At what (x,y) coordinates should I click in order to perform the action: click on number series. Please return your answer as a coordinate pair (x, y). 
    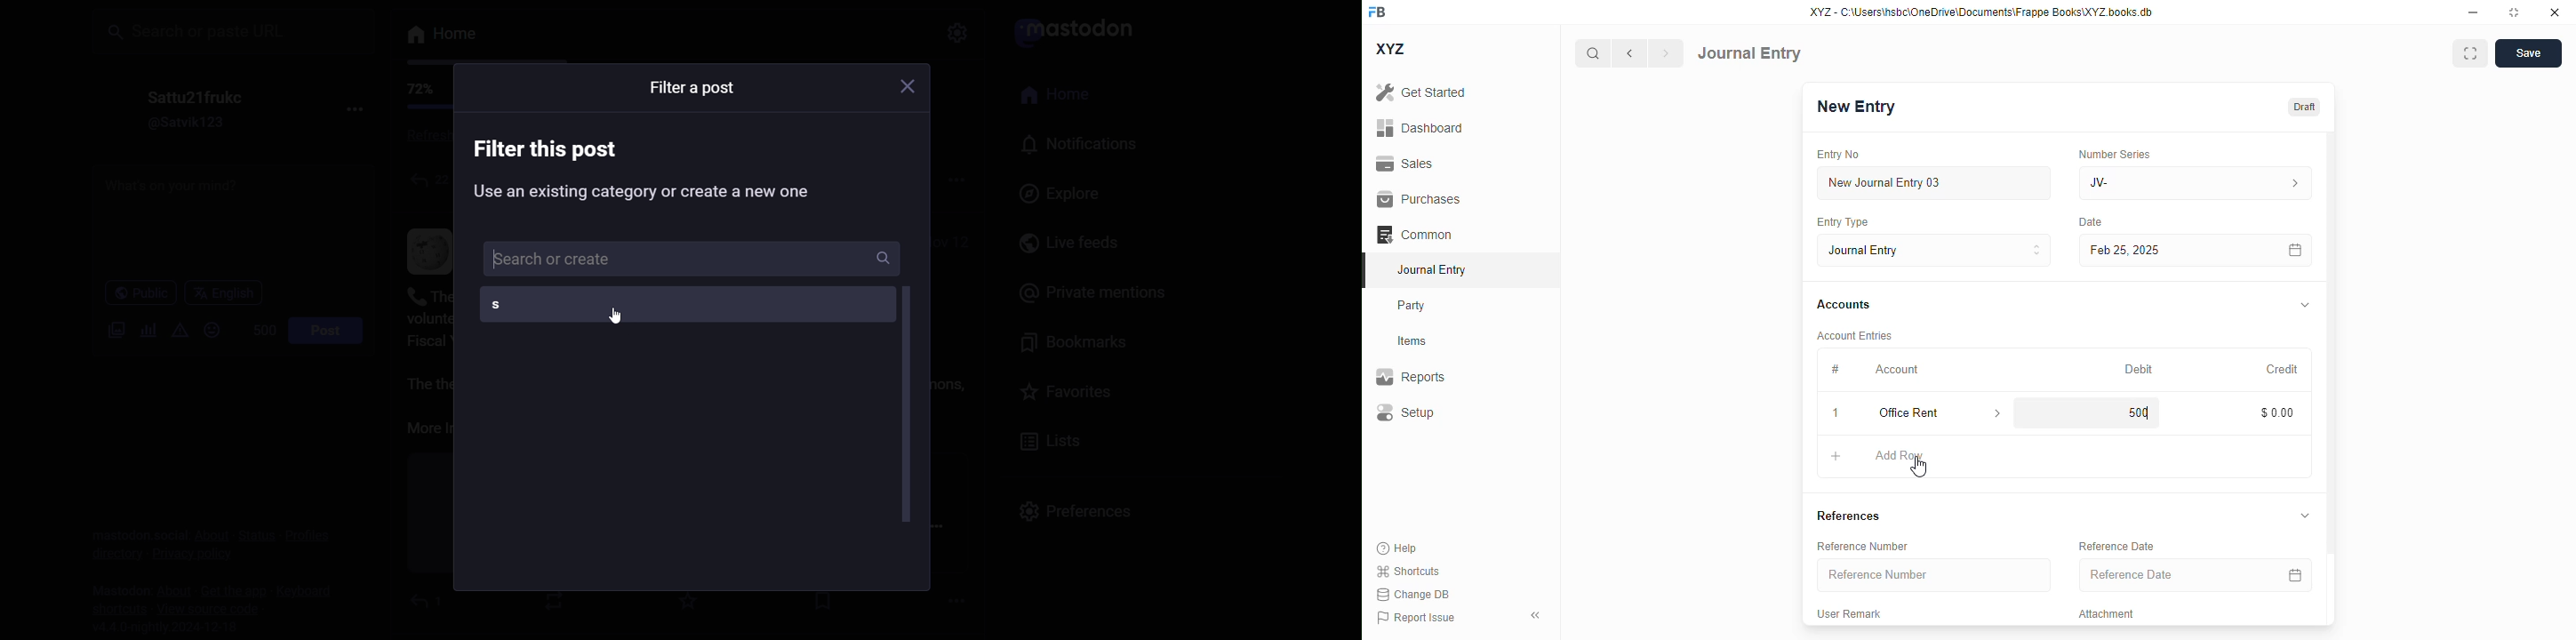
    Looking at the image, I should click on (2114, 154).